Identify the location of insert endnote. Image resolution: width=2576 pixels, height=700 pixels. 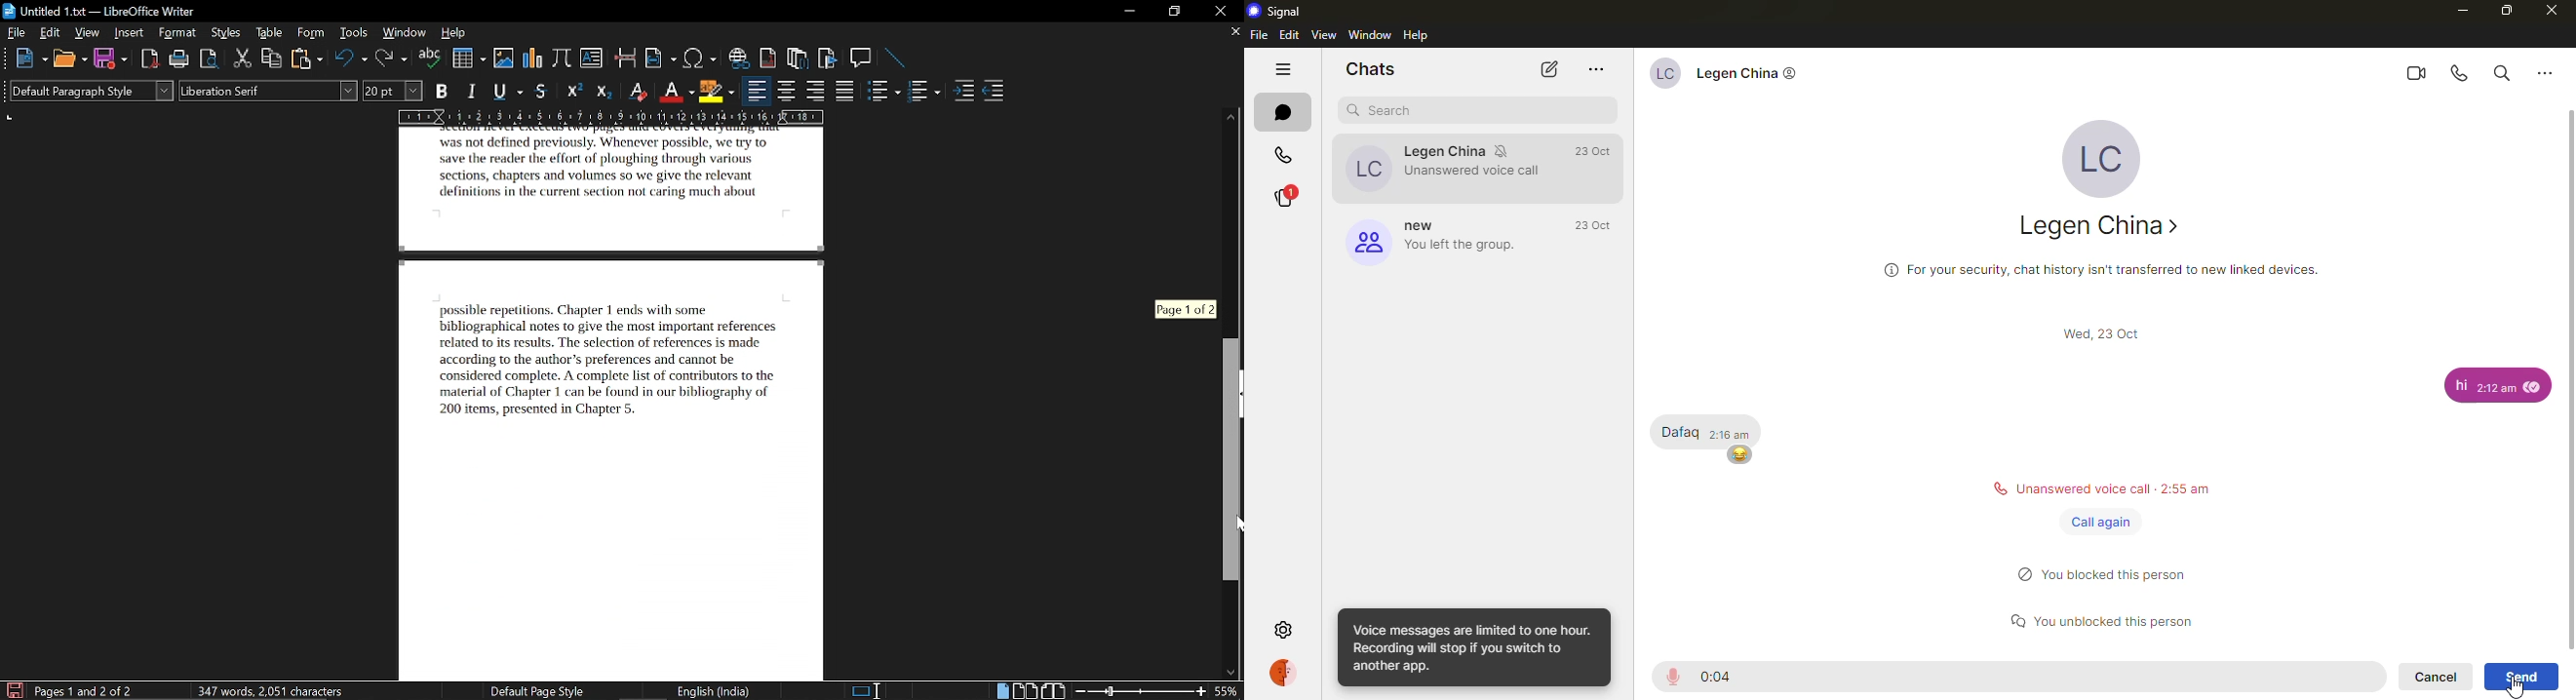
(798, 59).